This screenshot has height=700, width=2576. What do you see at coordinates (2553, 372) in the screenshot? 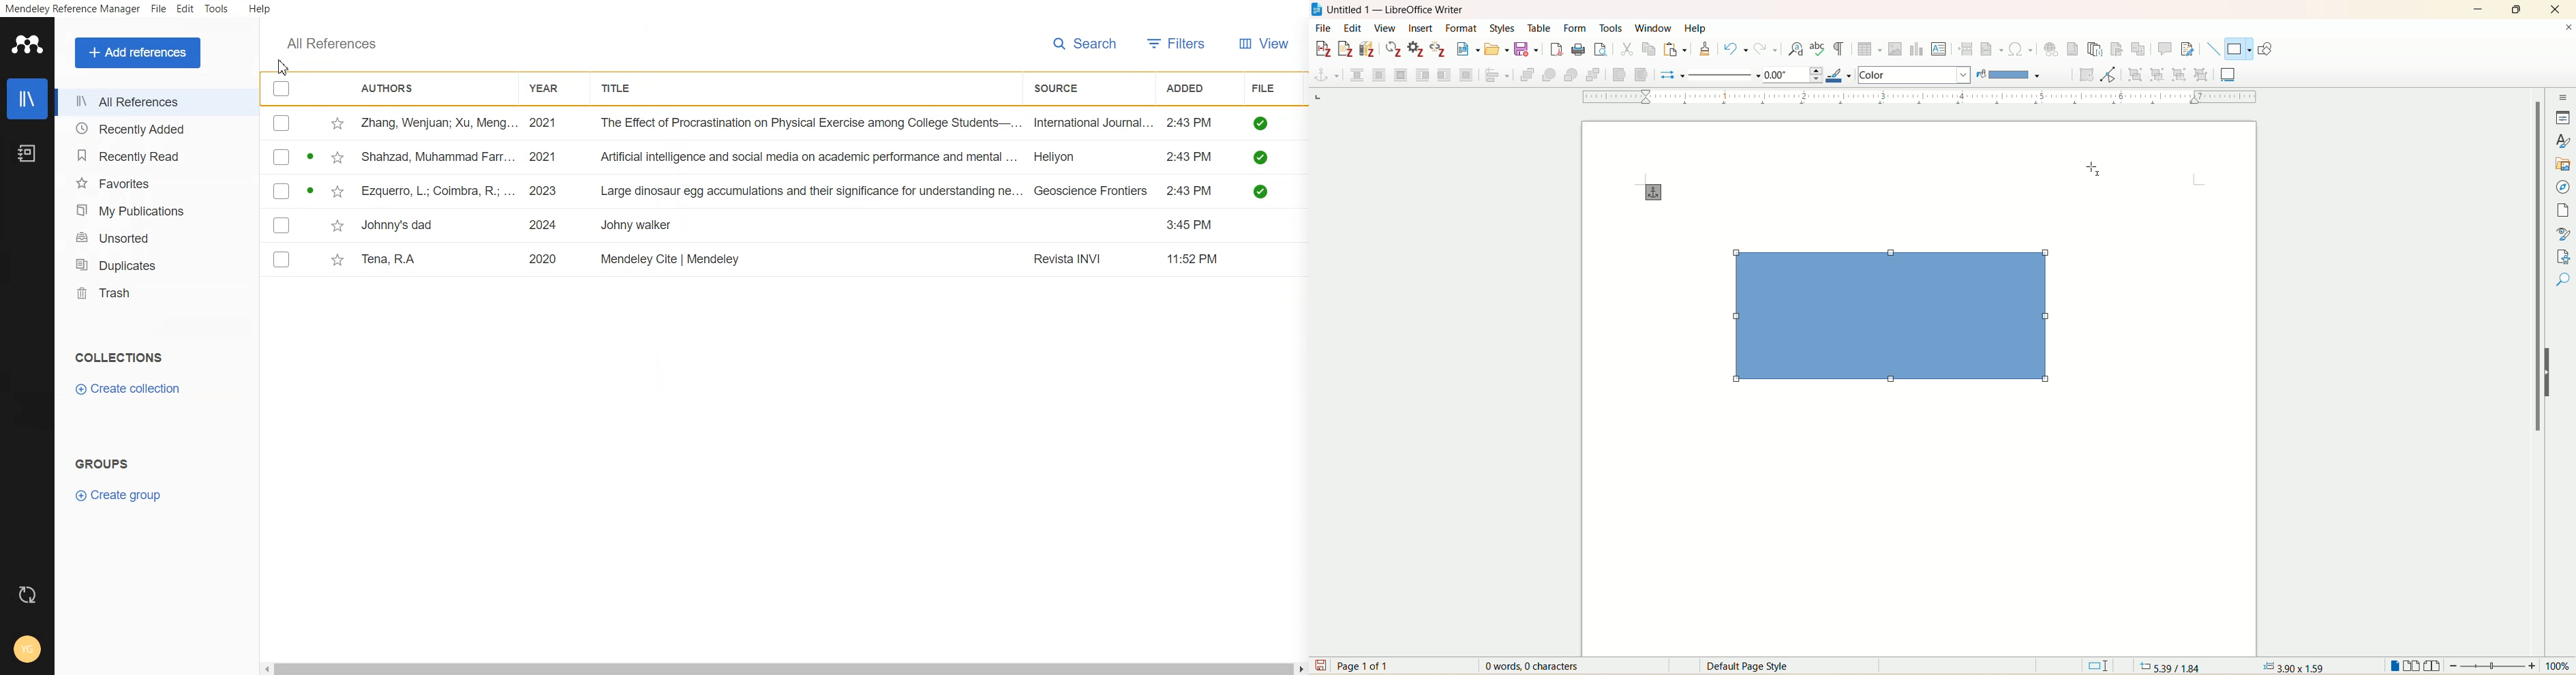
I see `hide` at bounding box center [2553, 372].